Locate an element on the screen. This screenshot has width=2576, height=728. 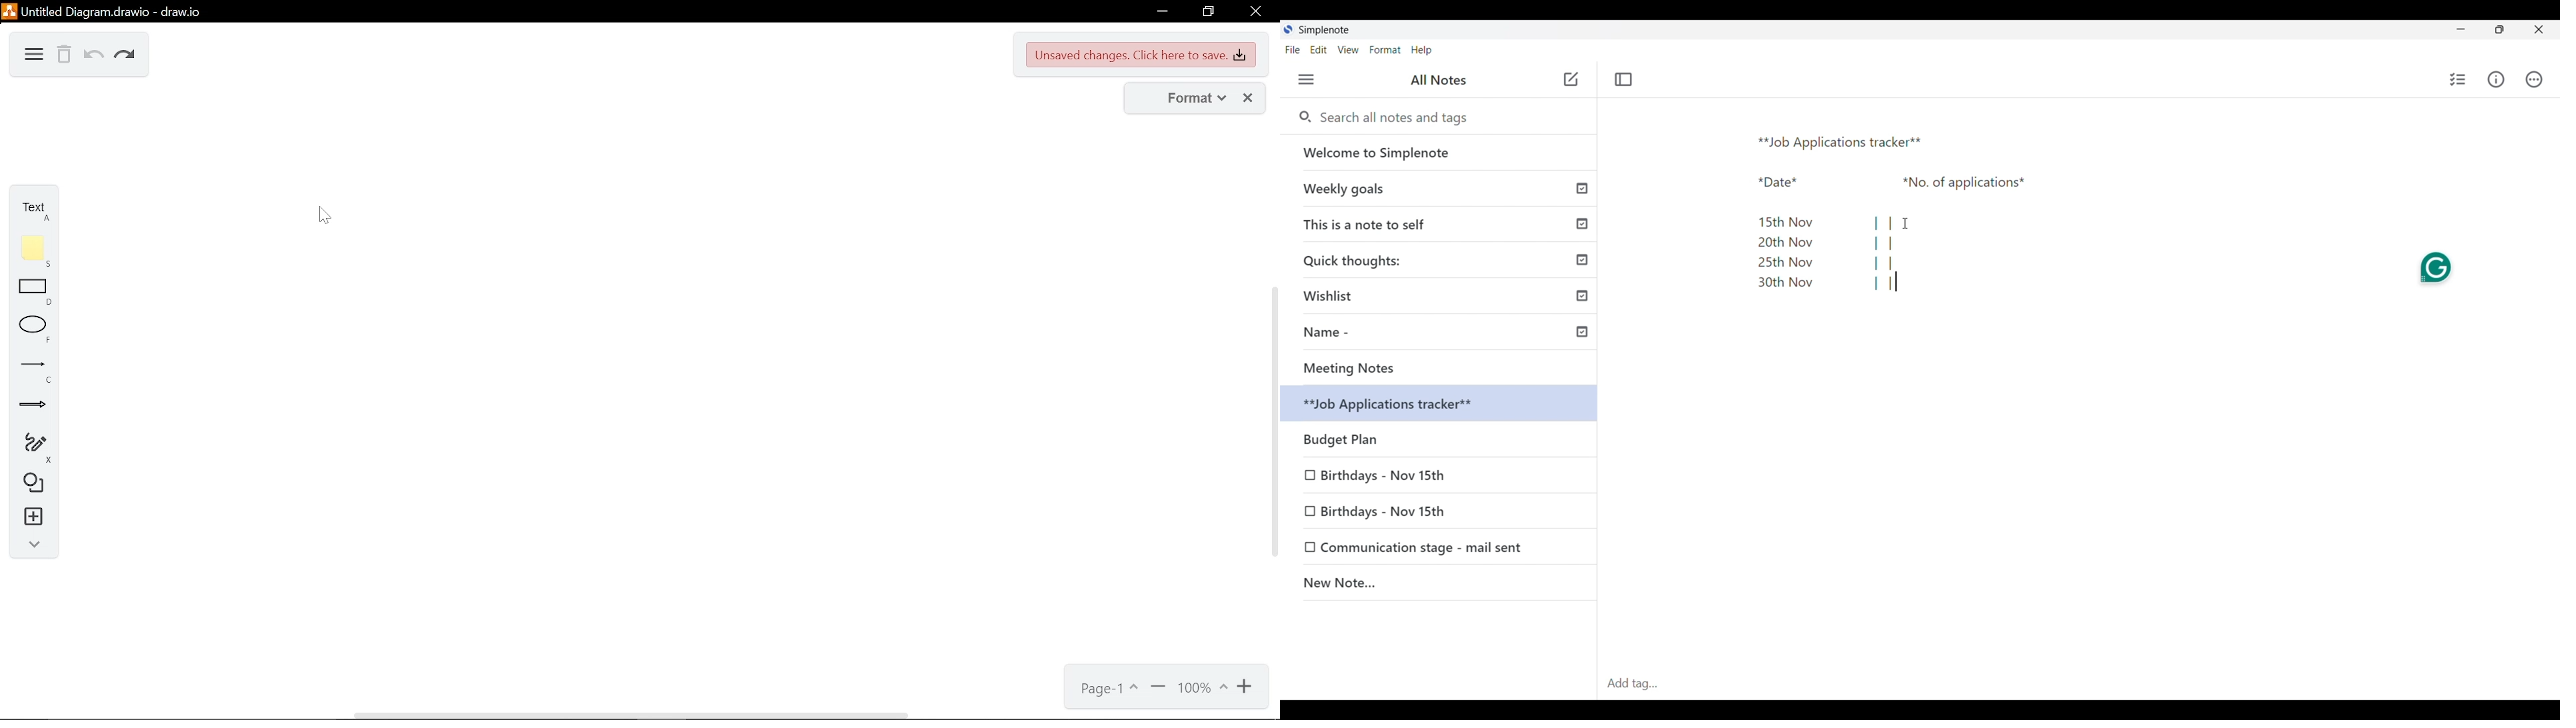
collapse is located at coordinates (30, 547).